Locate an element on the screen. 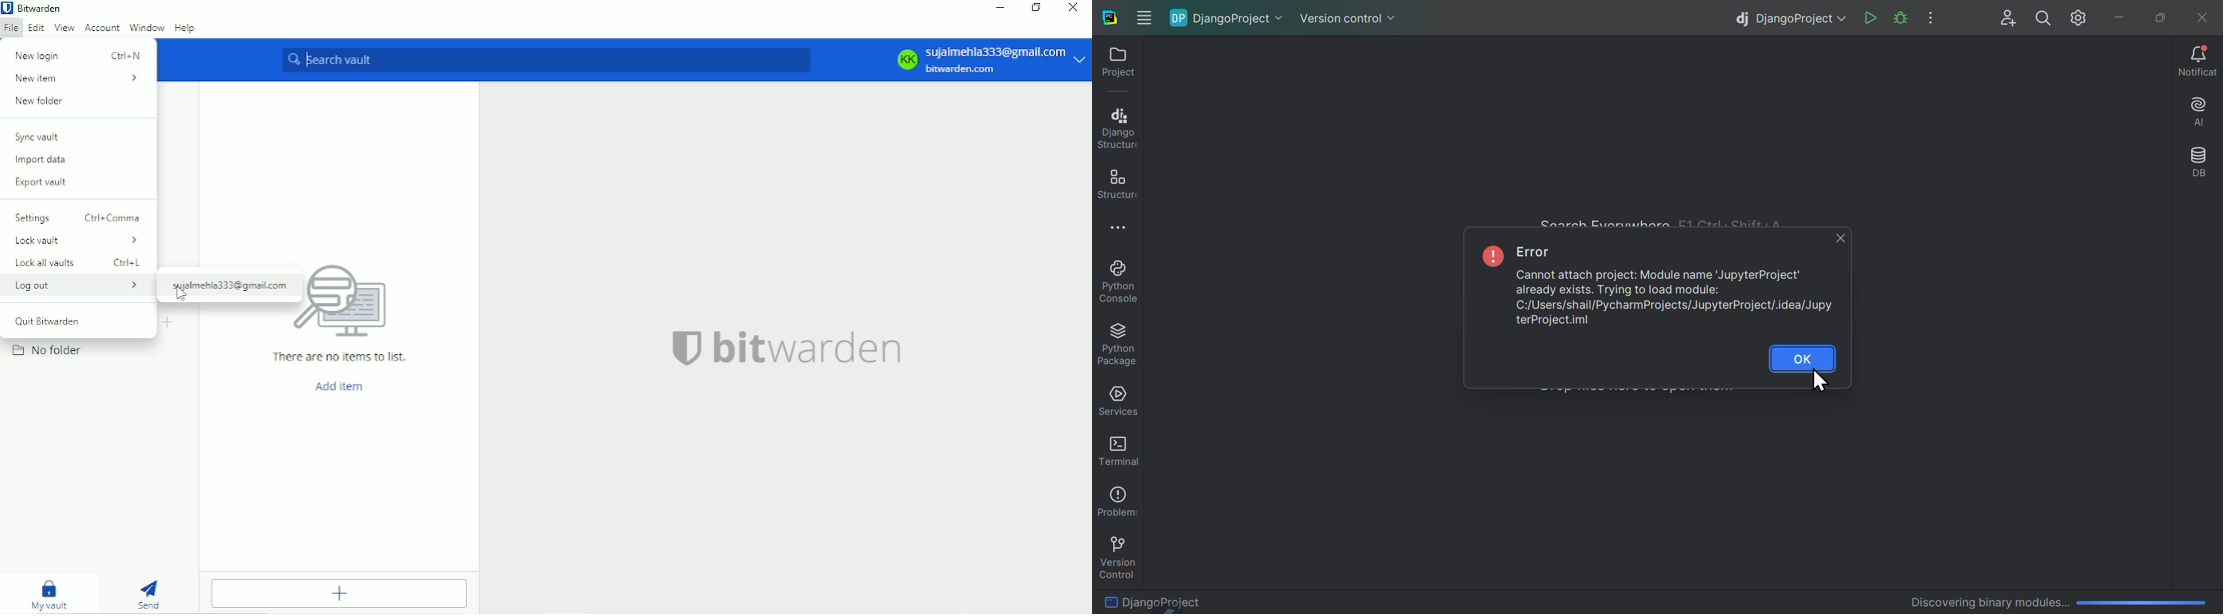 The width and height of the screenshot is (2240, 616). KK is located at coordinates (906, 59).